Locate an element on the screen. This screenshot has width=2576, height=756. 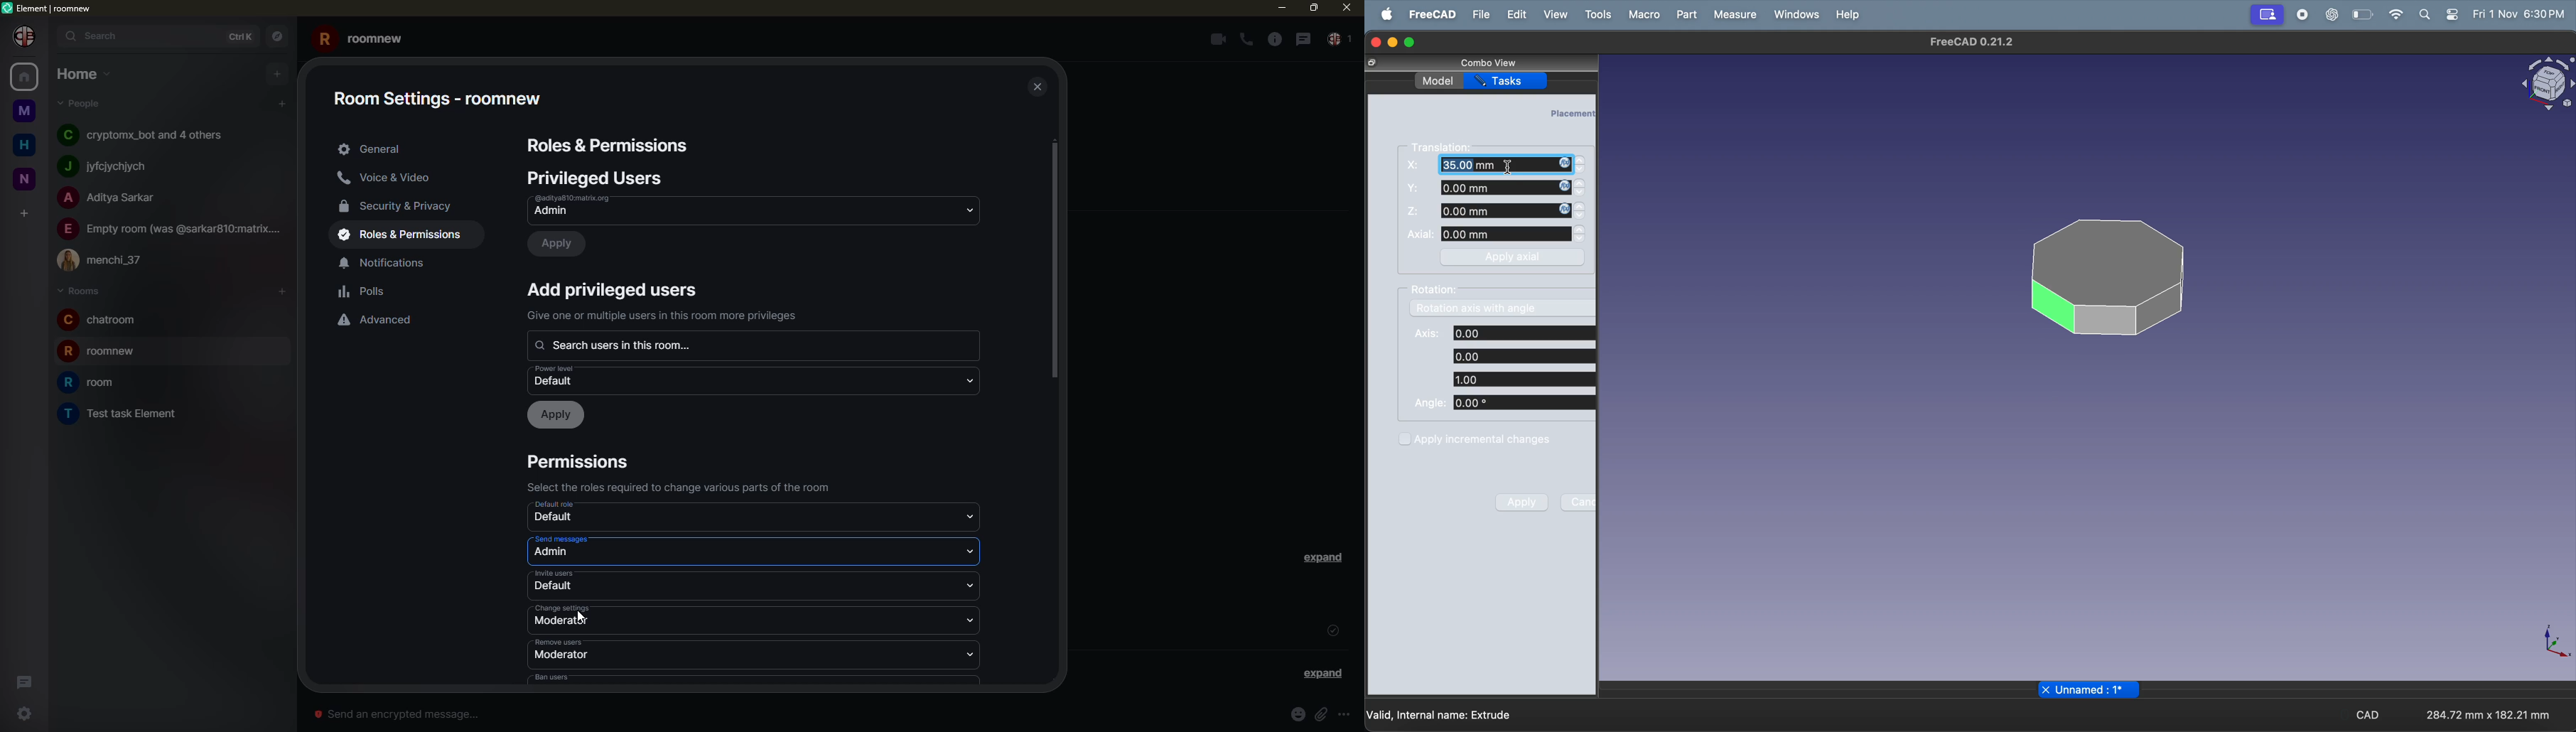
max is located at coordinates (1312, 8).